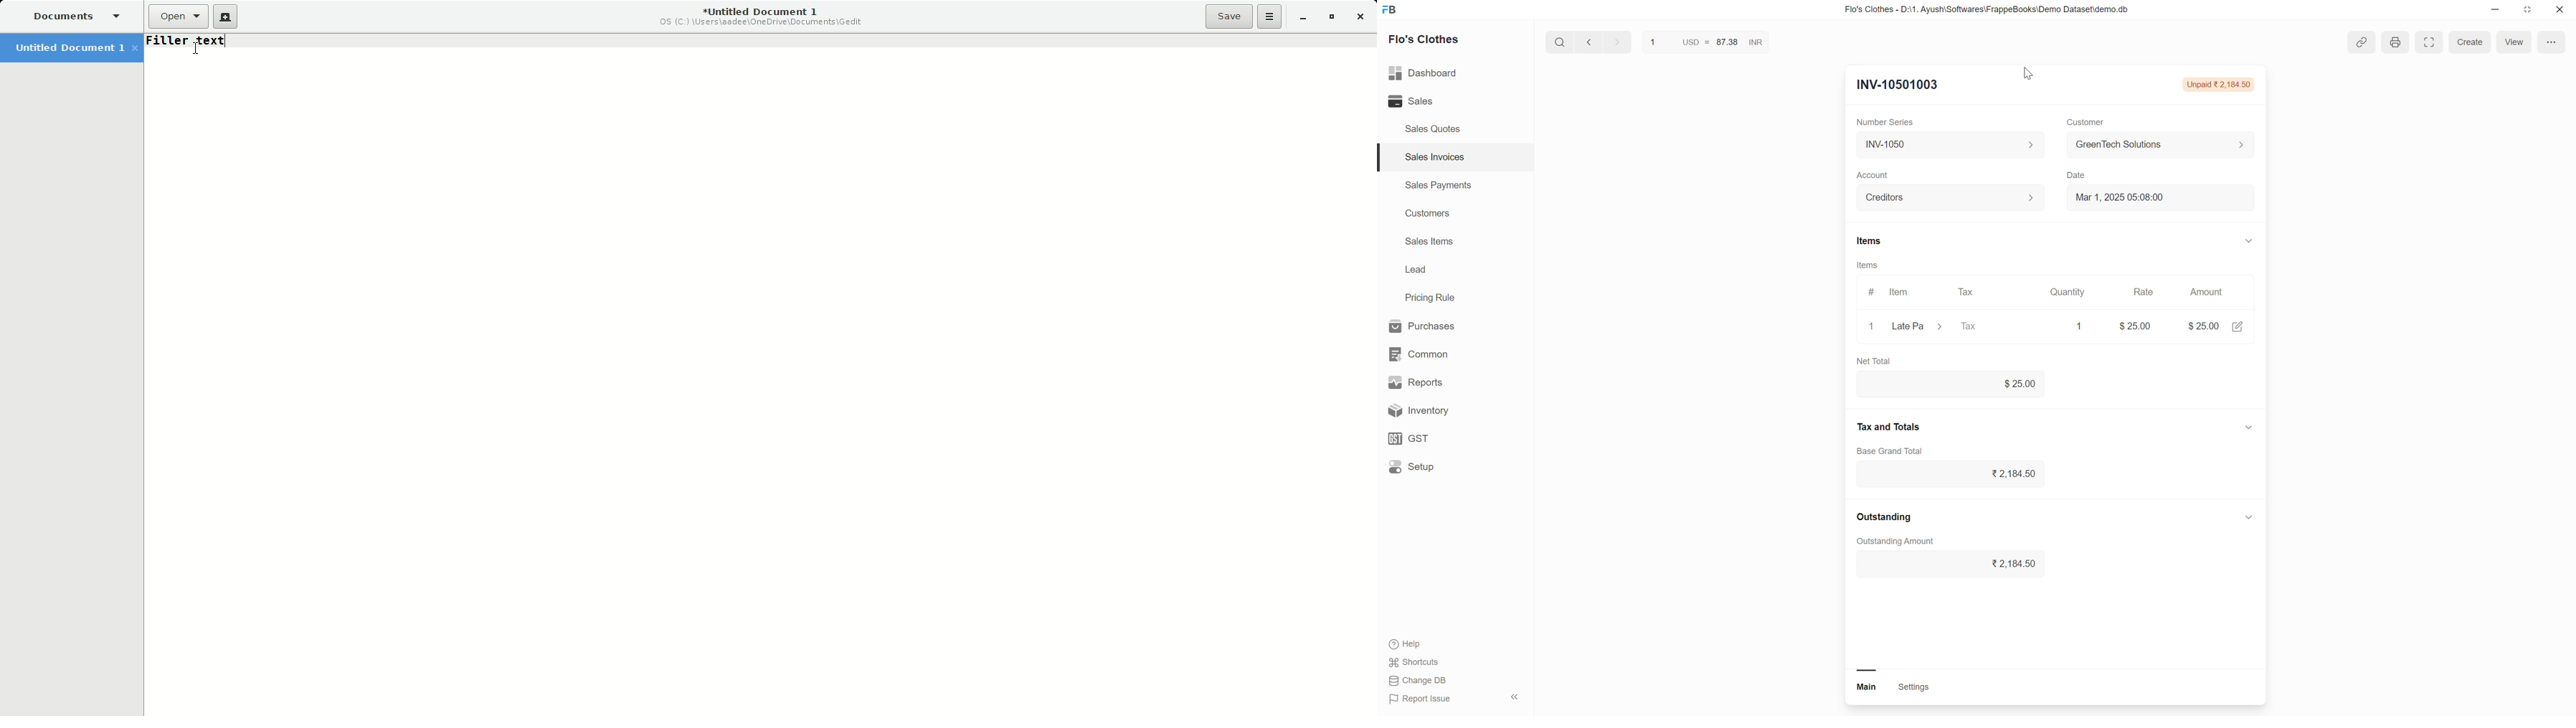 The width and height of the screenshot is (2576, 728). Describe the element at coordinates (1415, 270) in the screenshot. I see `Lead` at that location.